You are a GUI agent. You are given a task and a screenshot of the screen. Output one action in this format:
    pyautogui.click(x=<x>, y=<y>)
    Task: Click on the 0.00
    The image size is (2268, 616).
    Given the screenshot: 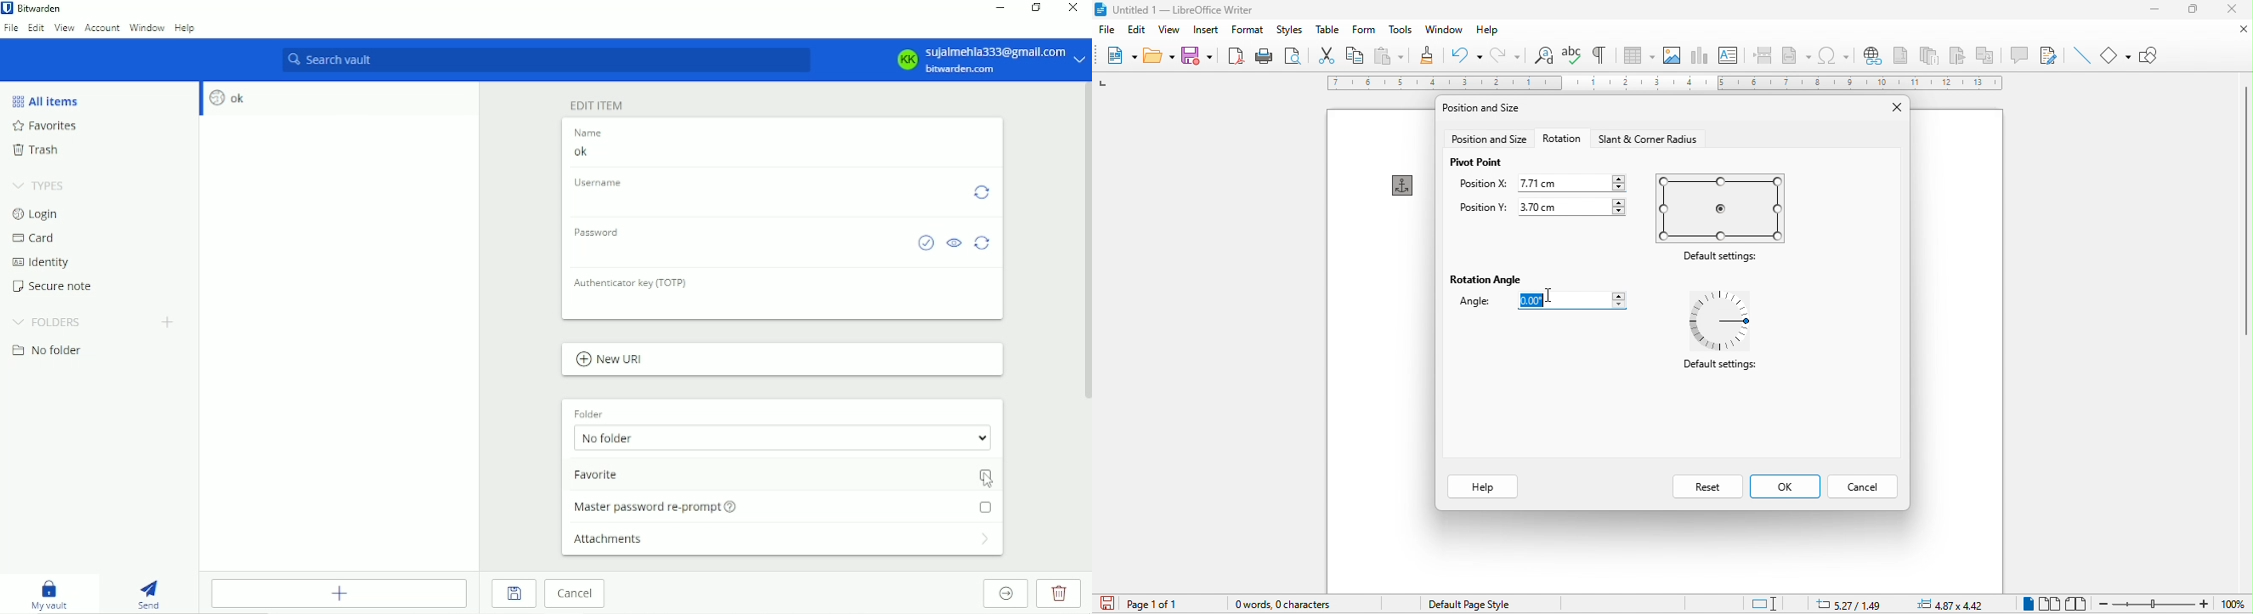 What is the action you would take?
    pyautogui.click(x=1572, y=303)
    